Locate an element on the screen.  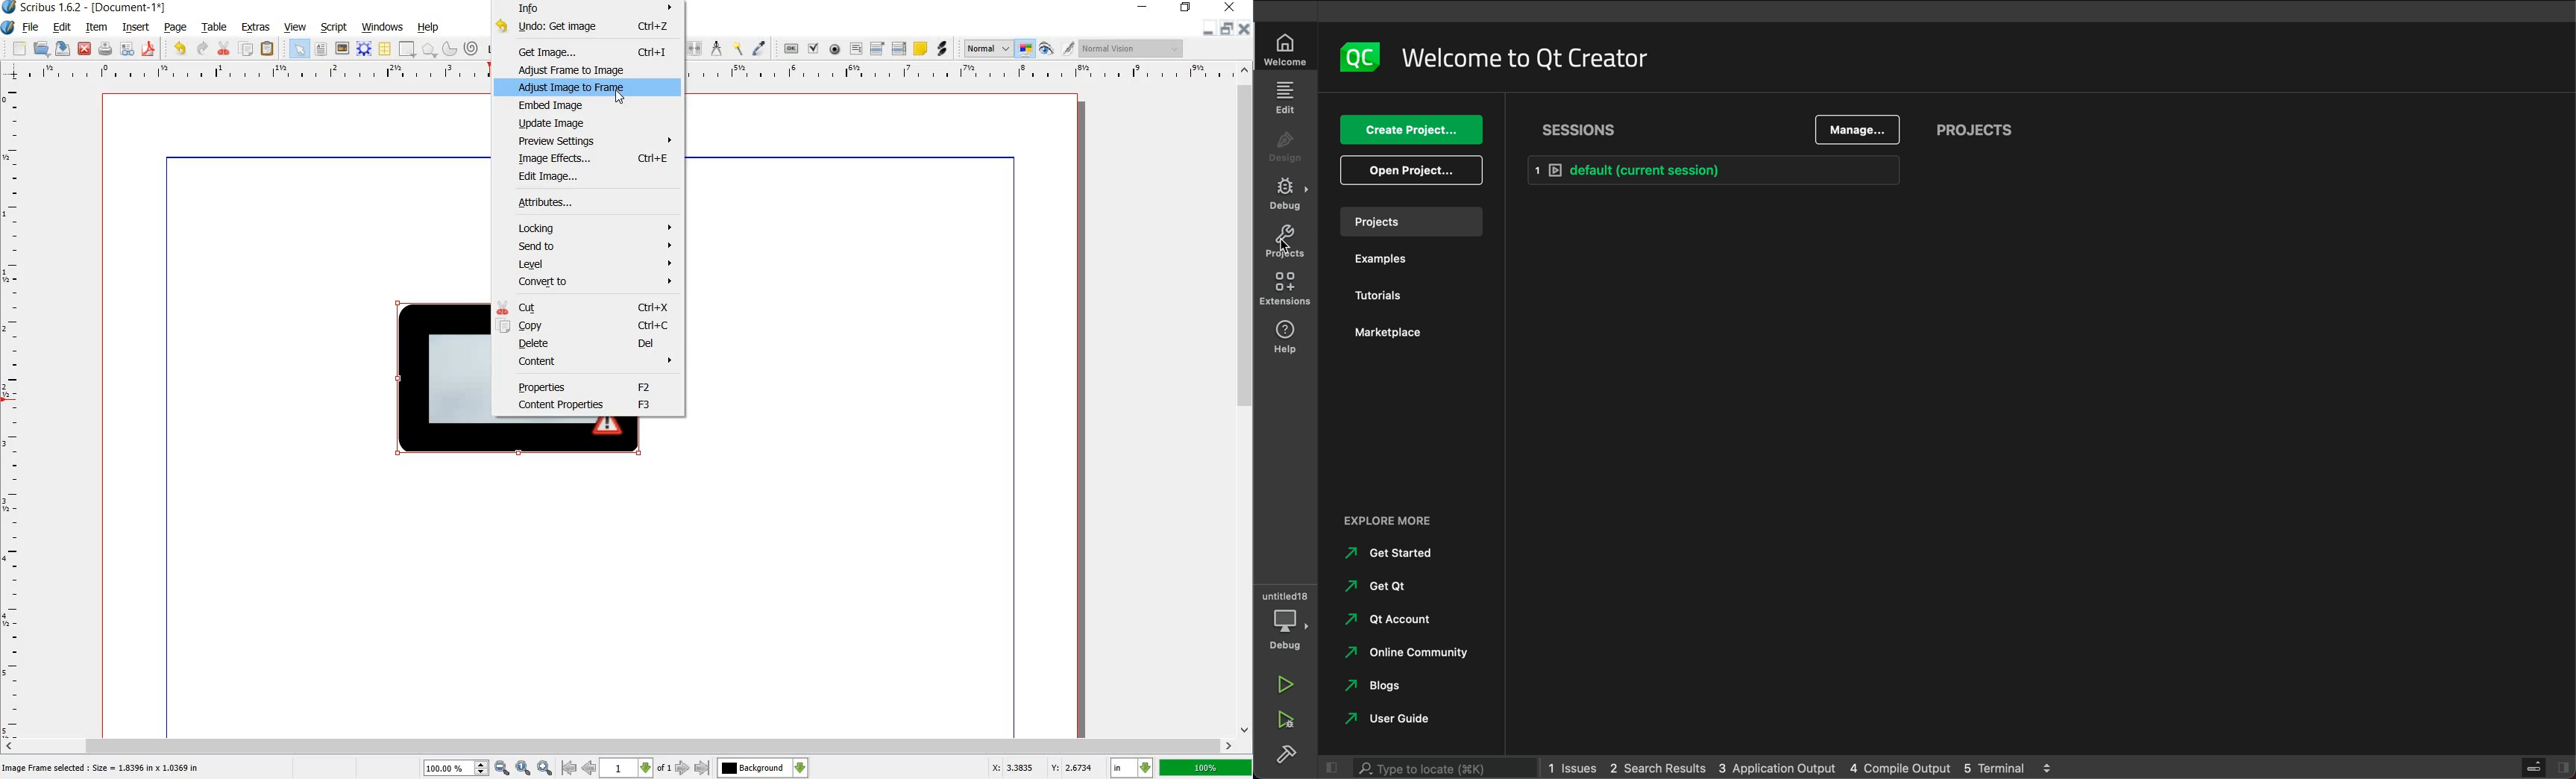
help is located at coordinates (1285, 338).